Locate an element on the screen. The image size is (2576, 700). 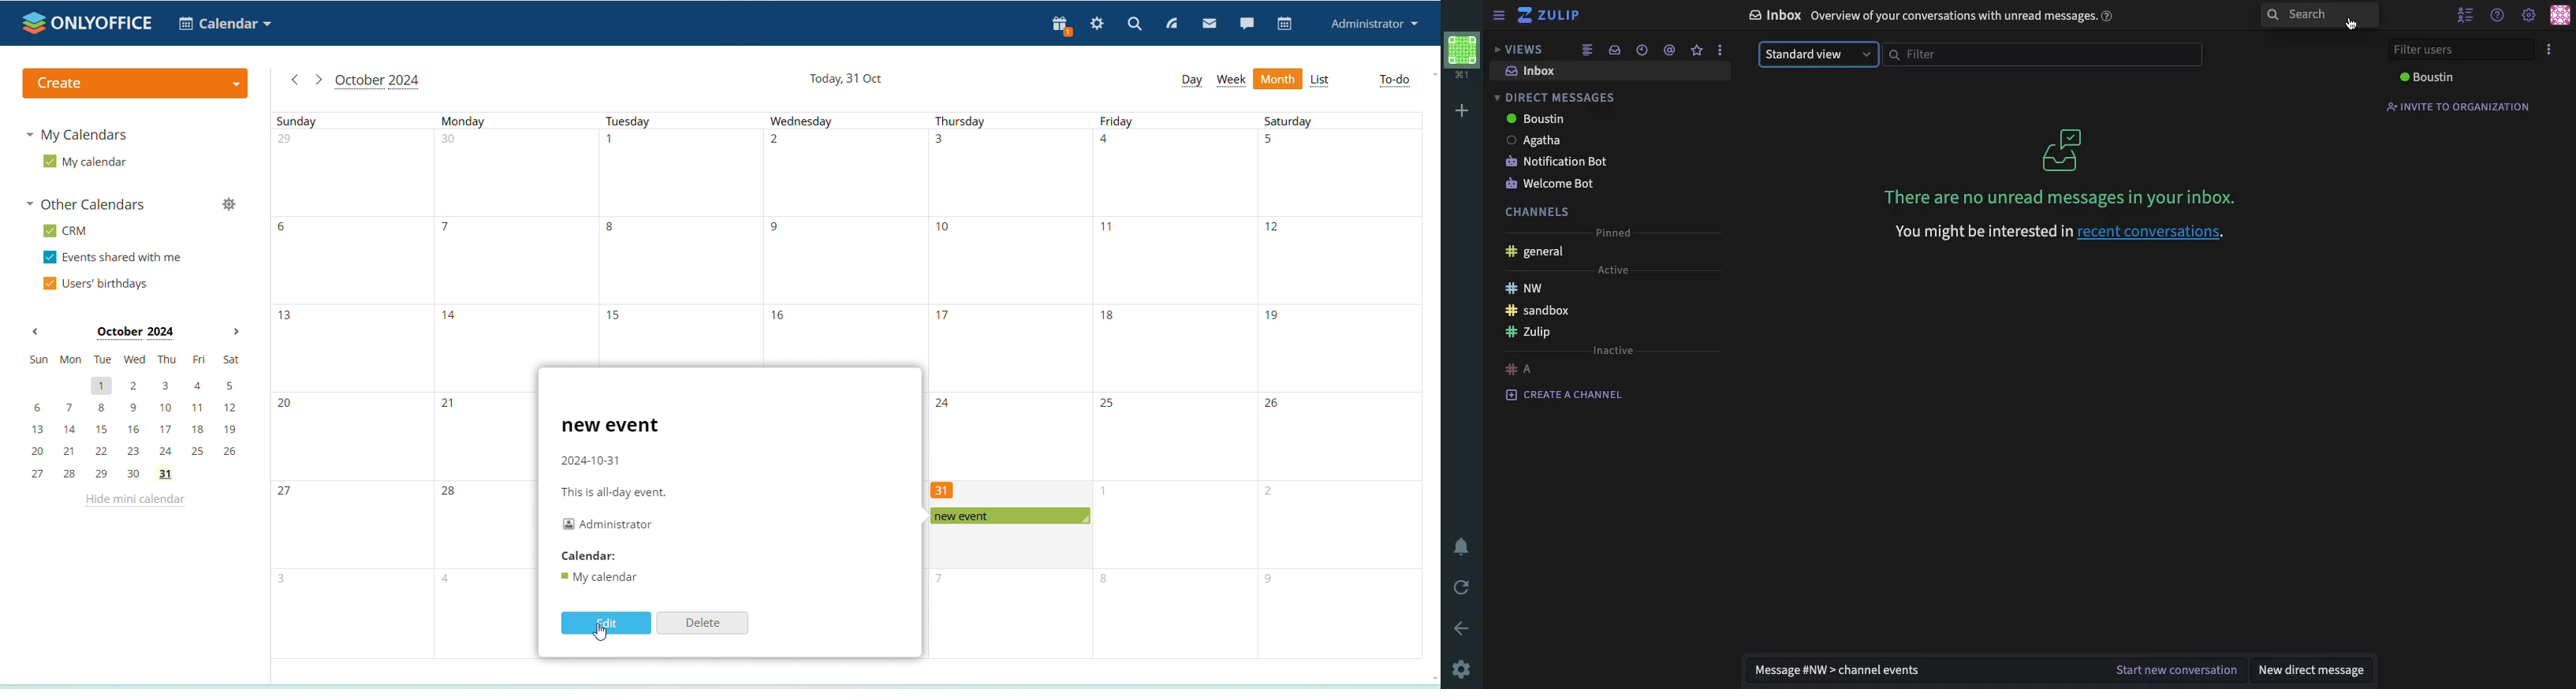
hide mini calendar is located at coordinates (134, 502).